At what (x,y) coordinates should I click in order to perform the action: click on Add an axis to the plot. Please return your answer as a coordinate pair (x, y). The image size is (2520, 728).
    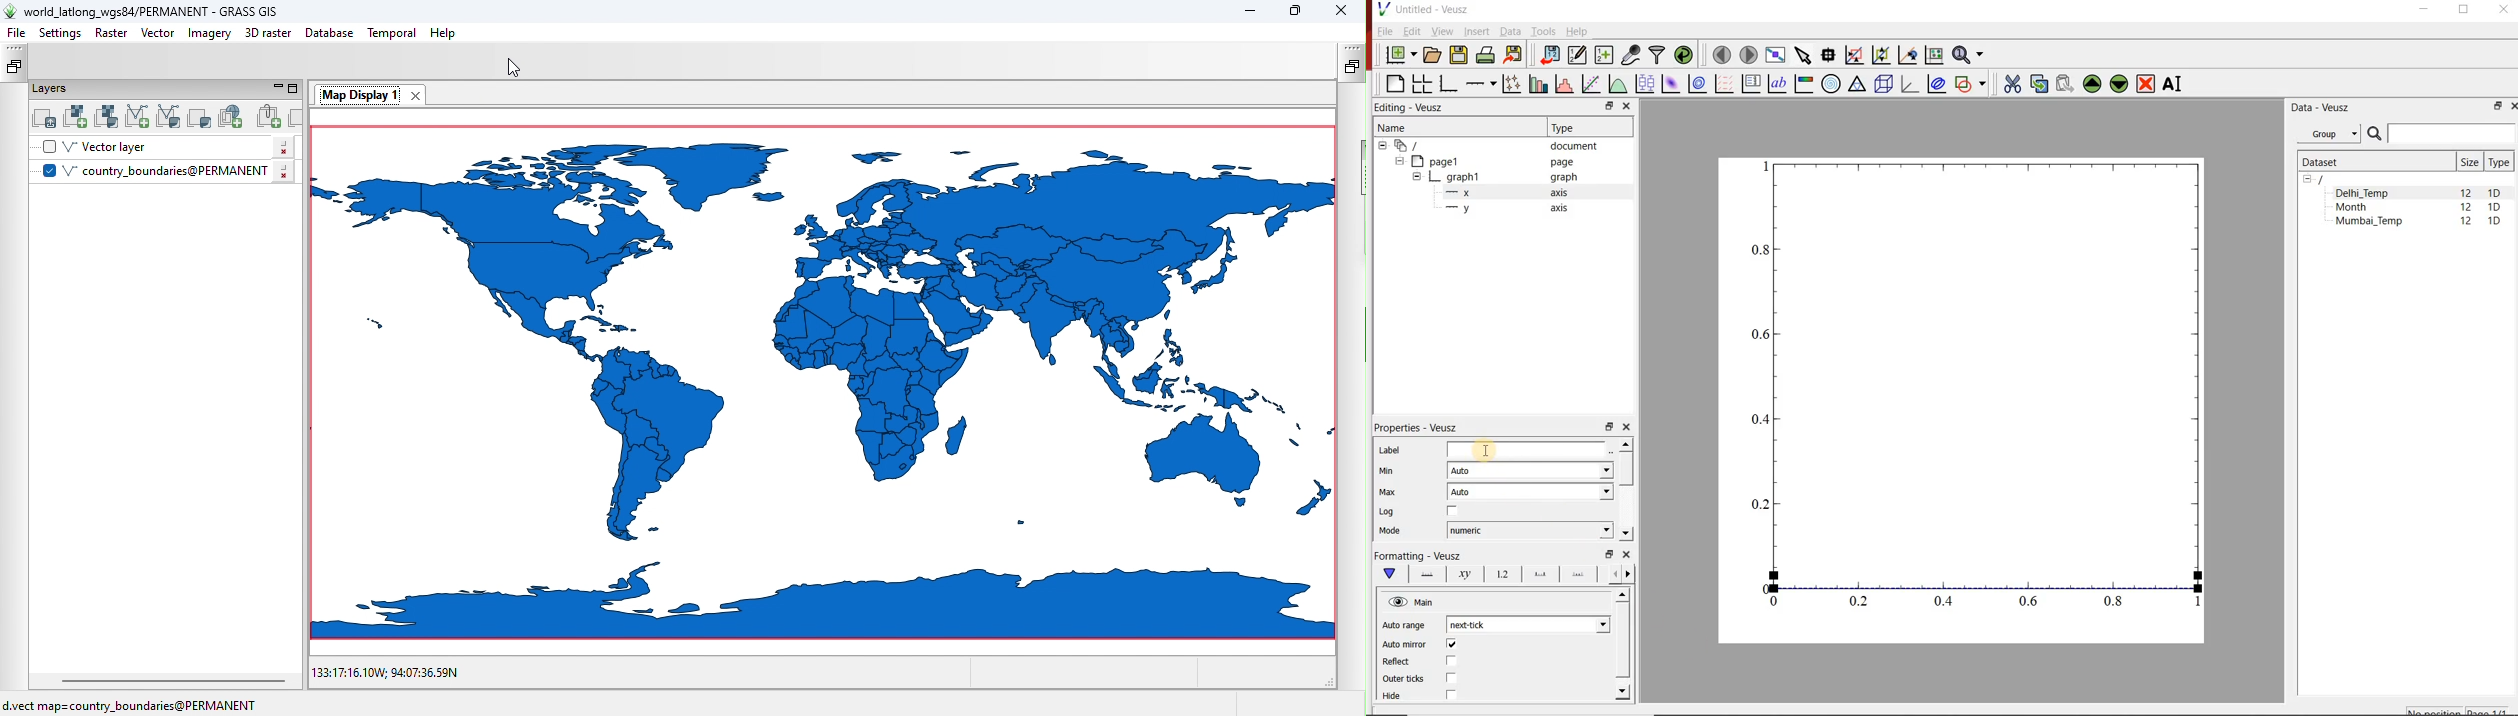
    Looking at the image, I should click on (1479, 84).